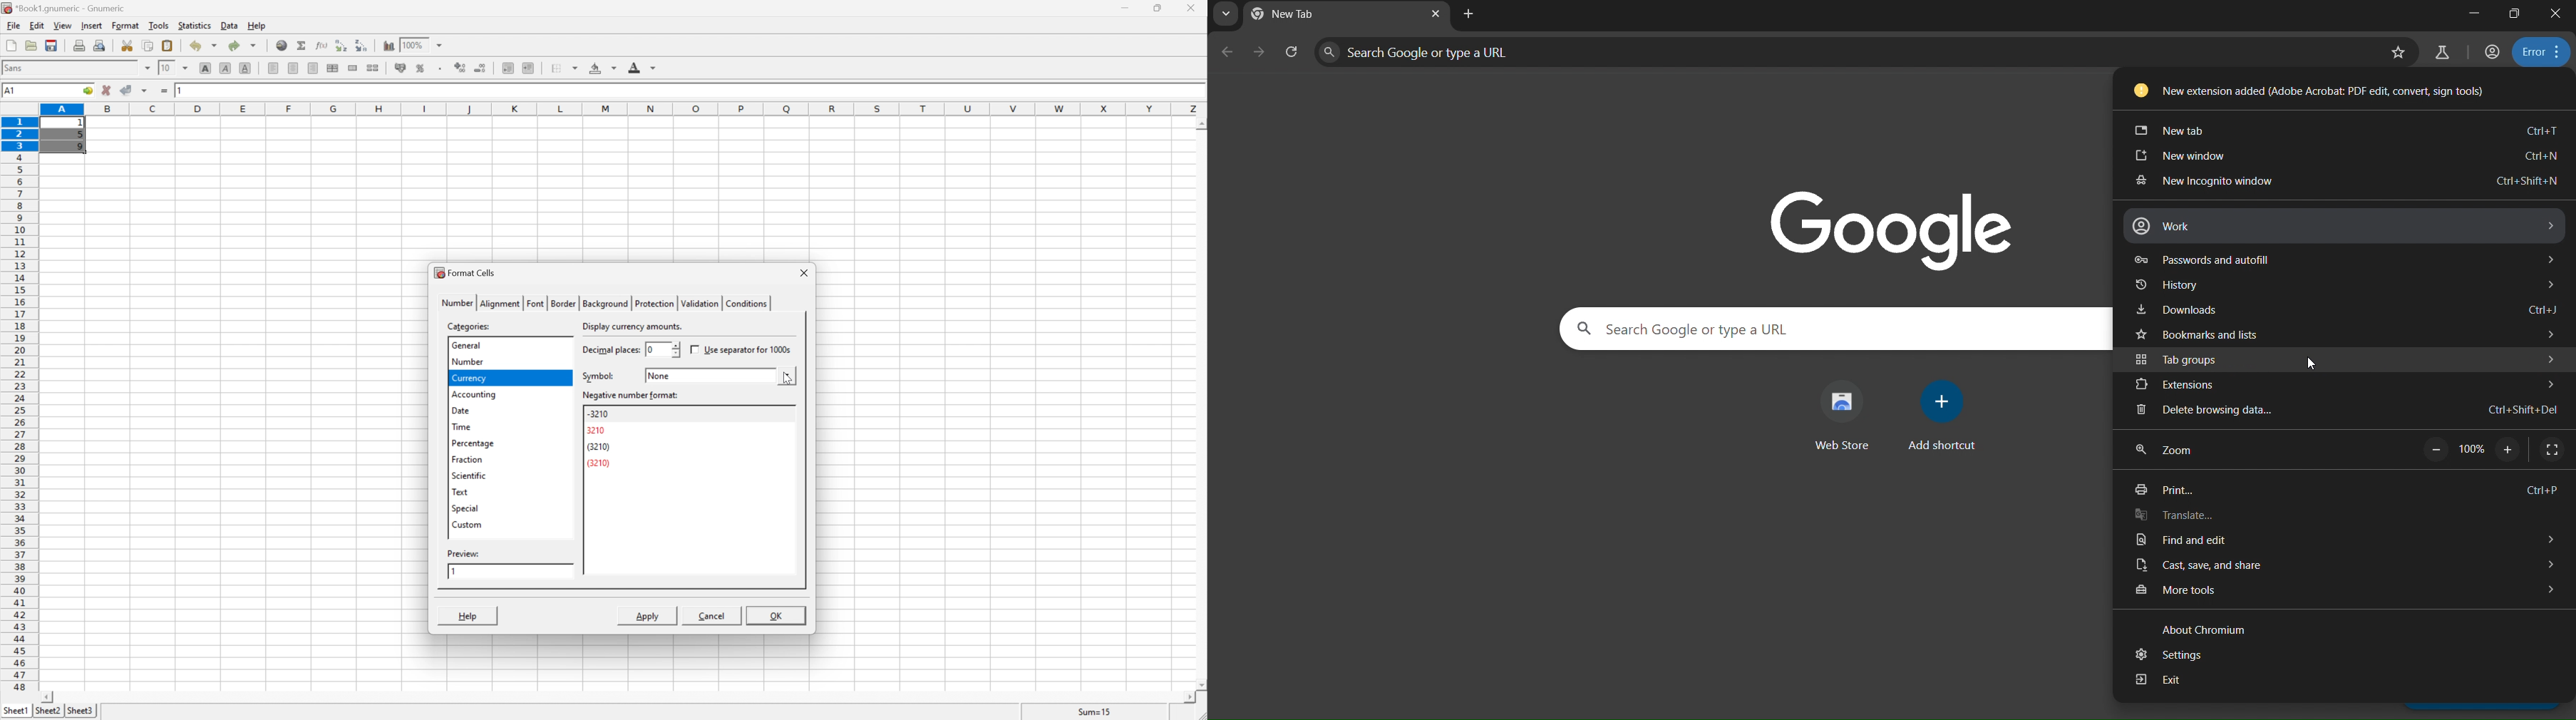 The width and height of the screenshot is (2576, 728). I want to click on close, so click(2555, 14).